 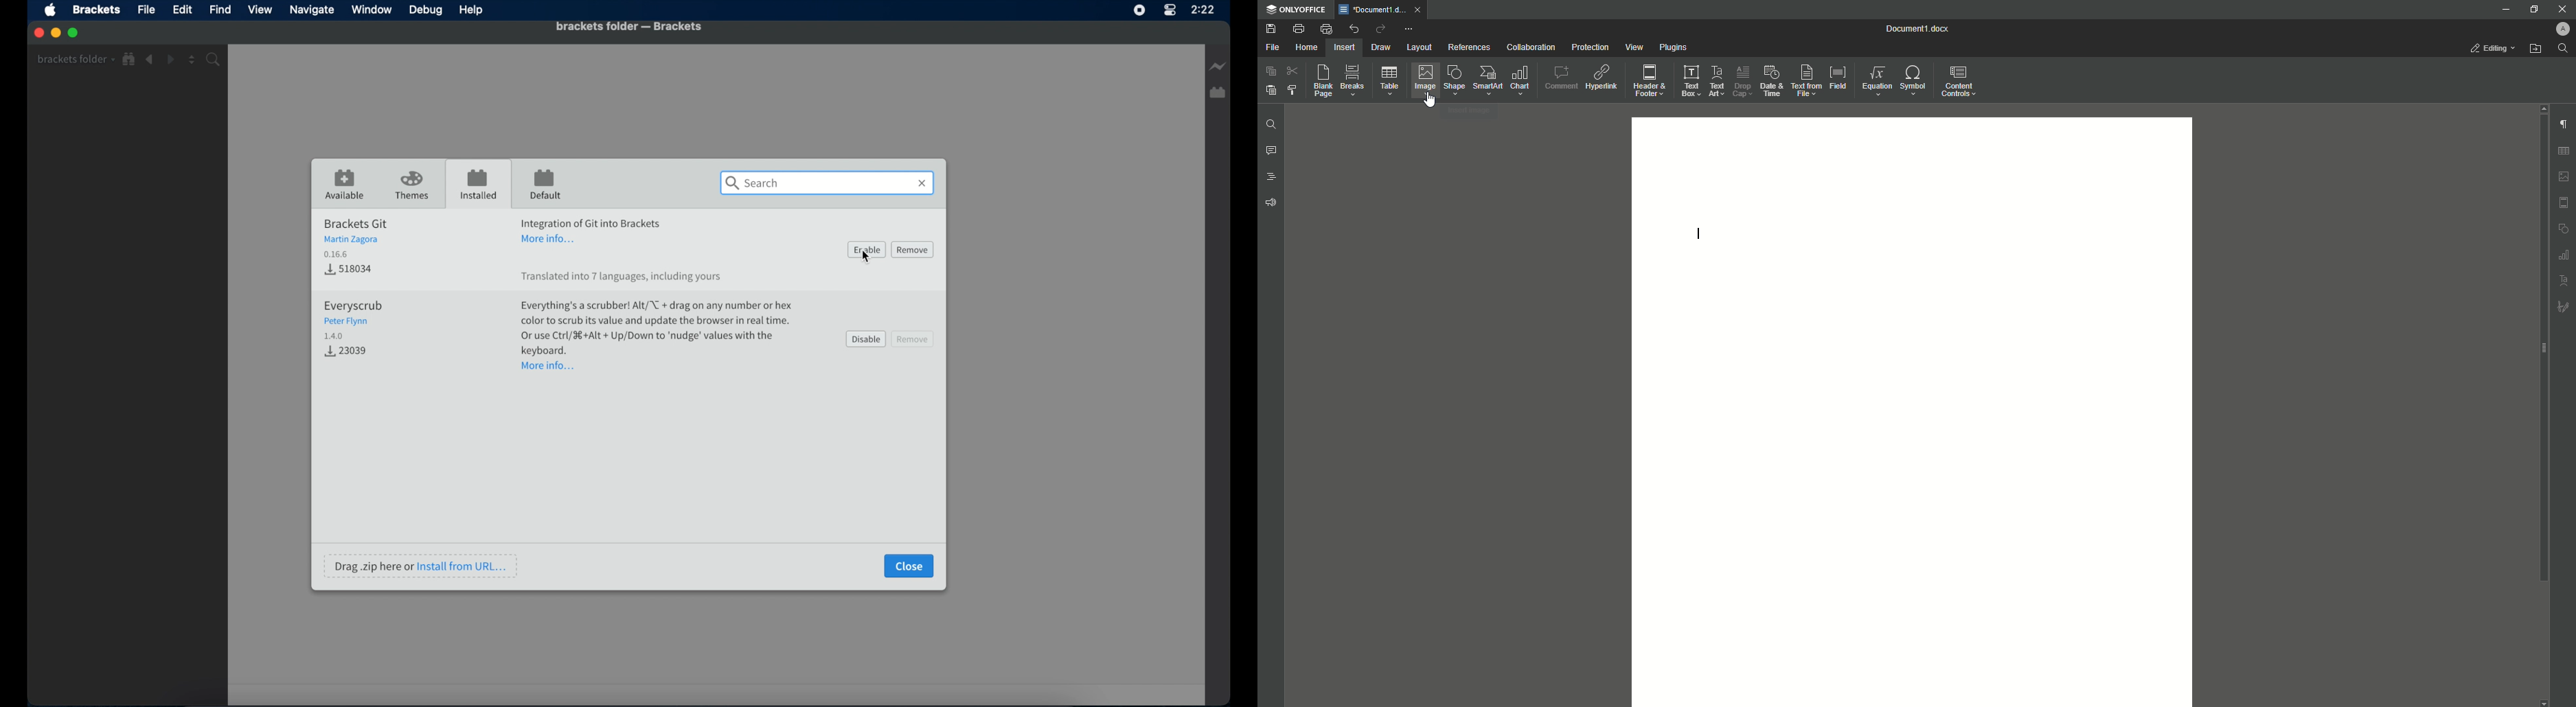 What do you see at coordinates (2534, 49) in the screenshot?
I see `Open From File` at bounding box center [2534, 49].